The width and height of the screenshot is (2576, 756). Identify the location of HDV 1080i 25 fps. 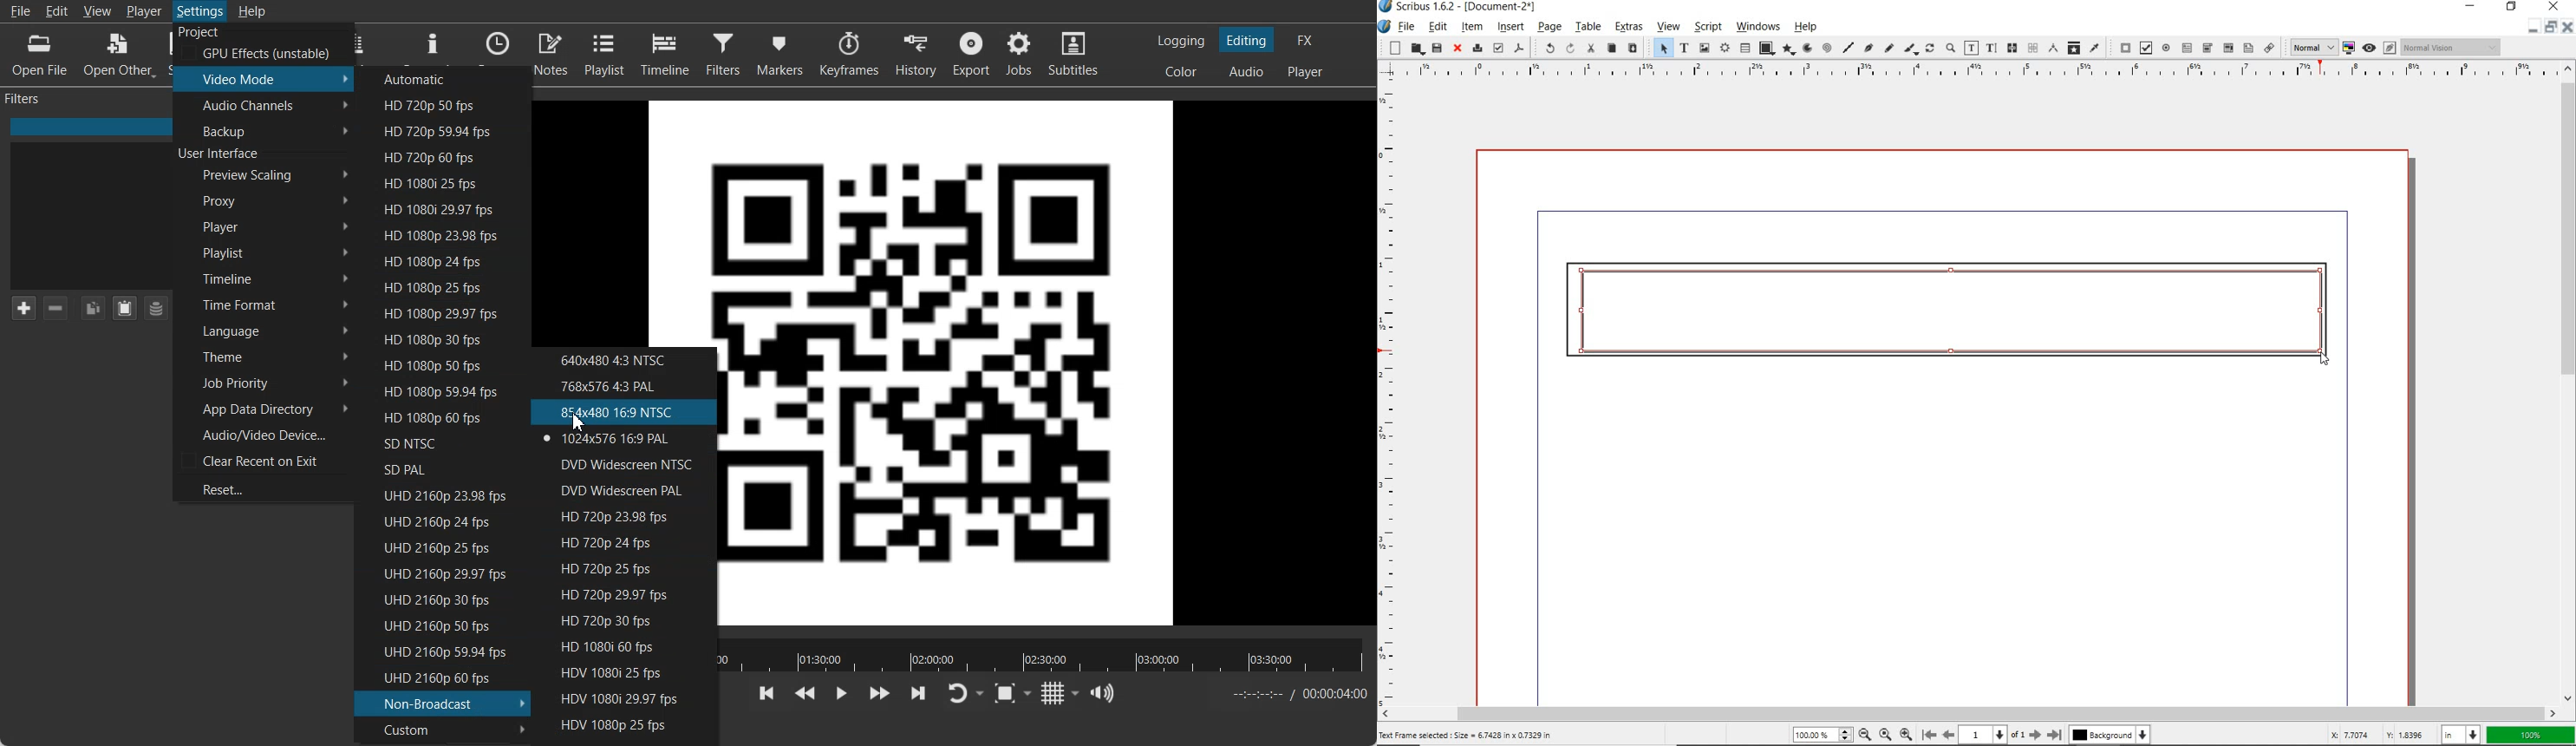
(624, 672).